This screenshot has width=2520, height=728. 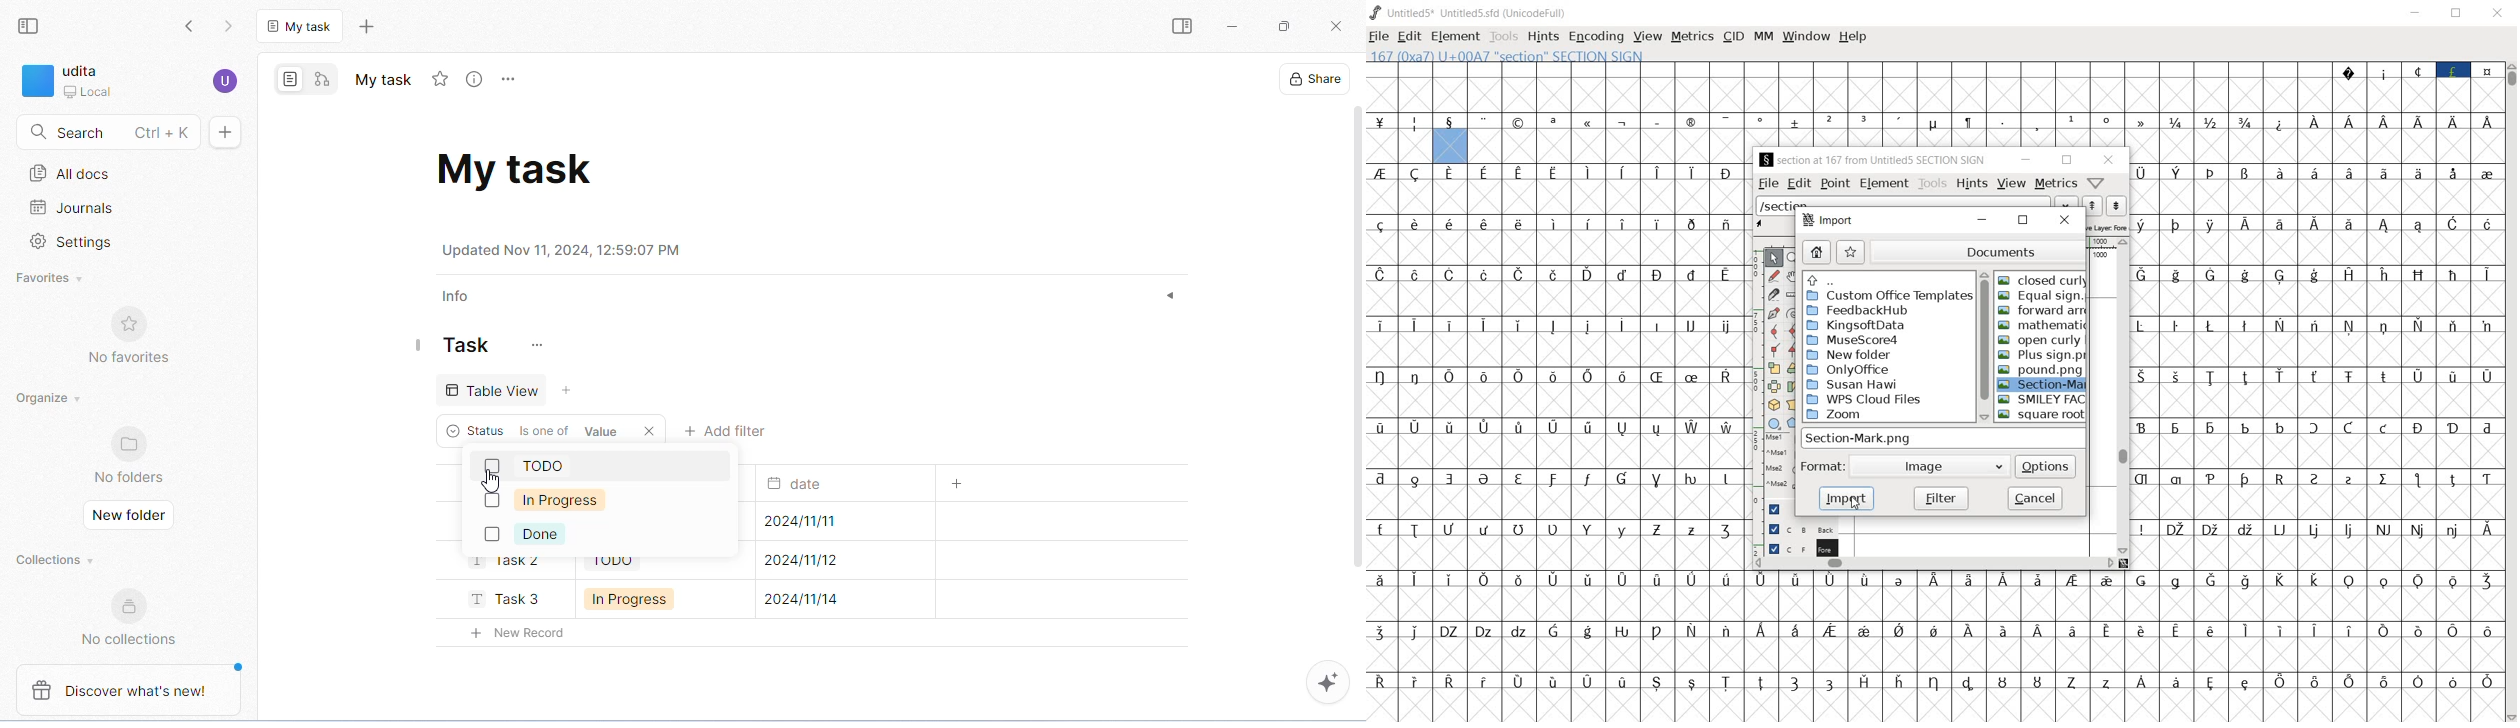 What do you see at coordinates (2398, 122) in the screenshot?
I see `special letters` at bounding box center [2398, 122].